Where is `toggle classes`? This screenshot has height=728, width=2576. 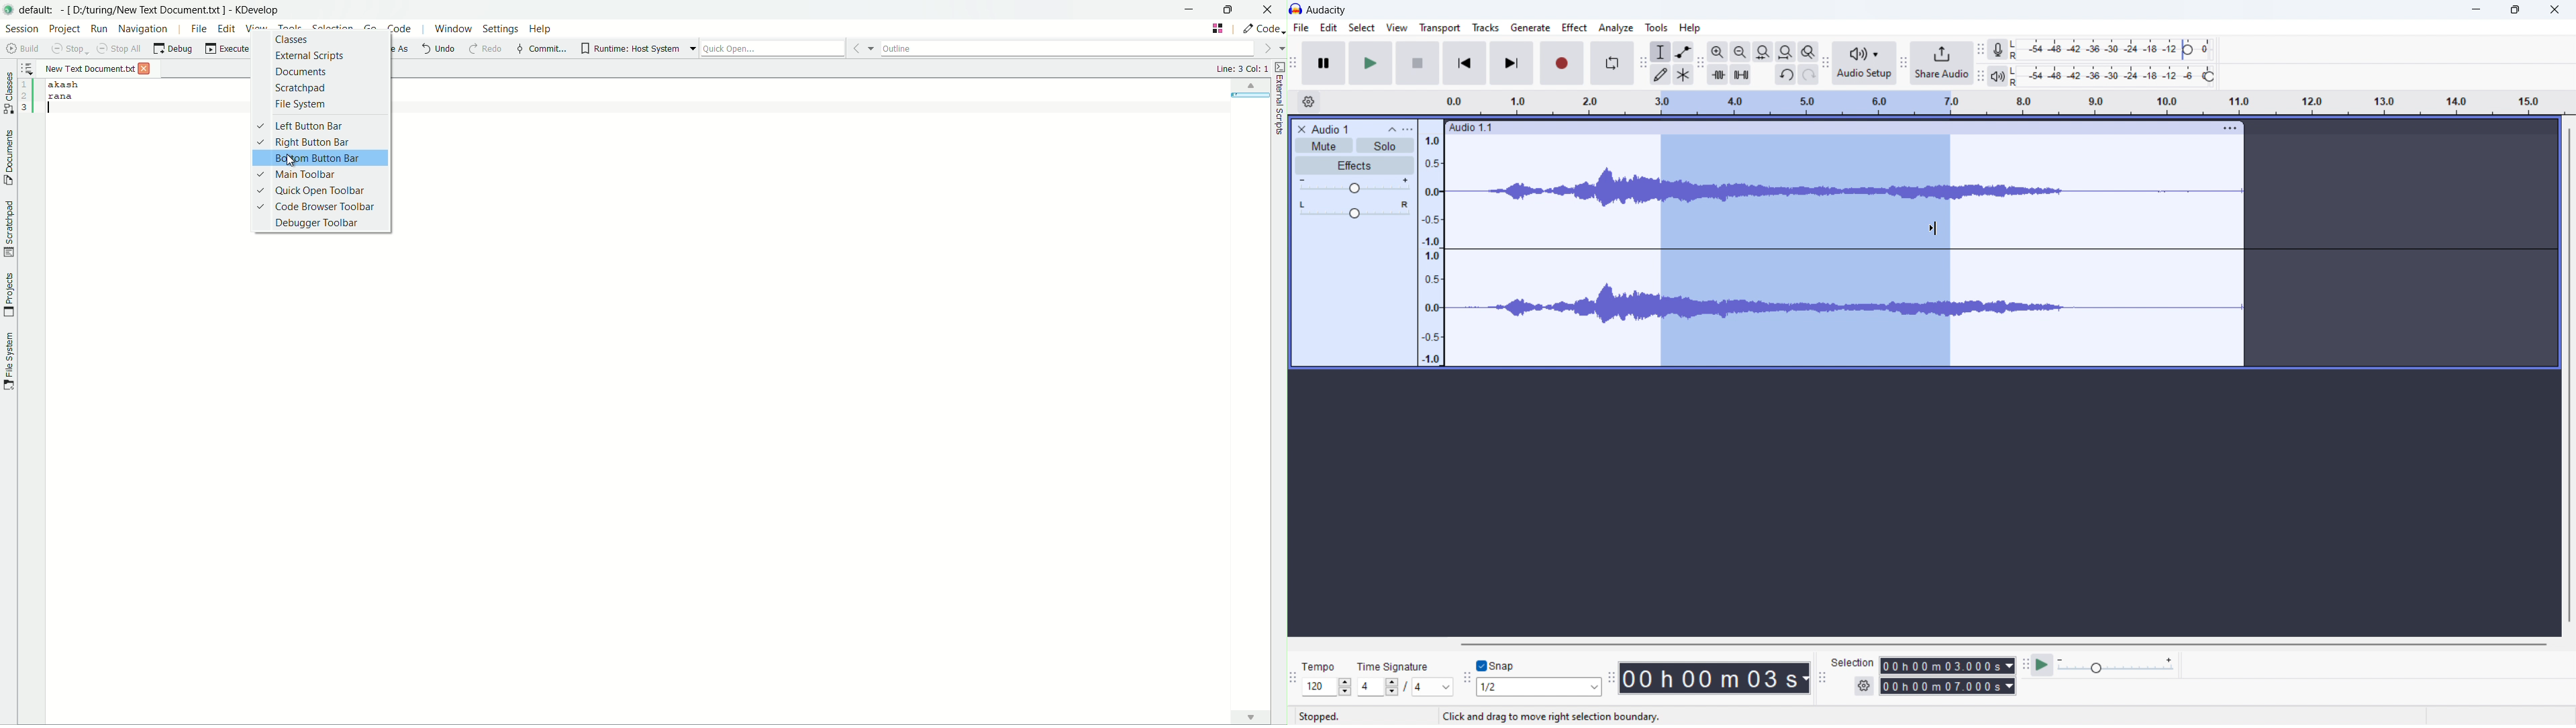 toggle classes is located at coordinates (8, 89).